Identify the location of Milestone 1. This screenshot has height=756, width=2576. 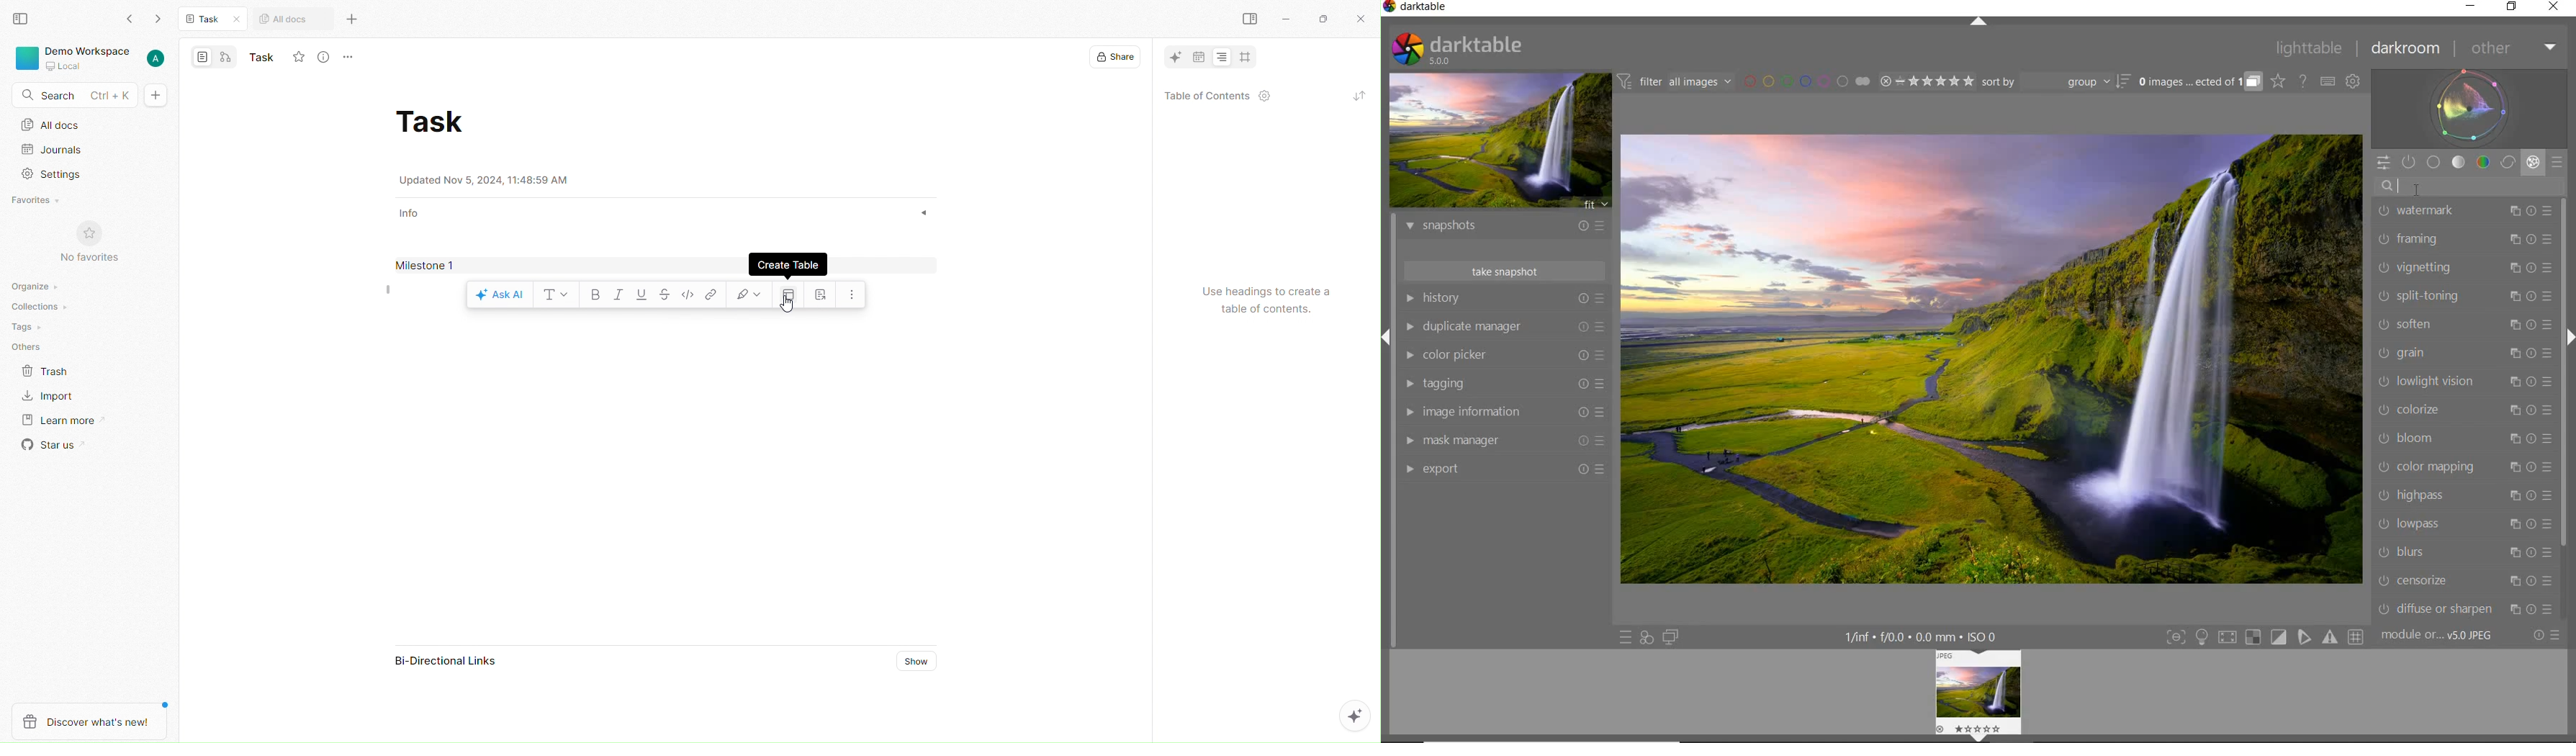
(429, 263).